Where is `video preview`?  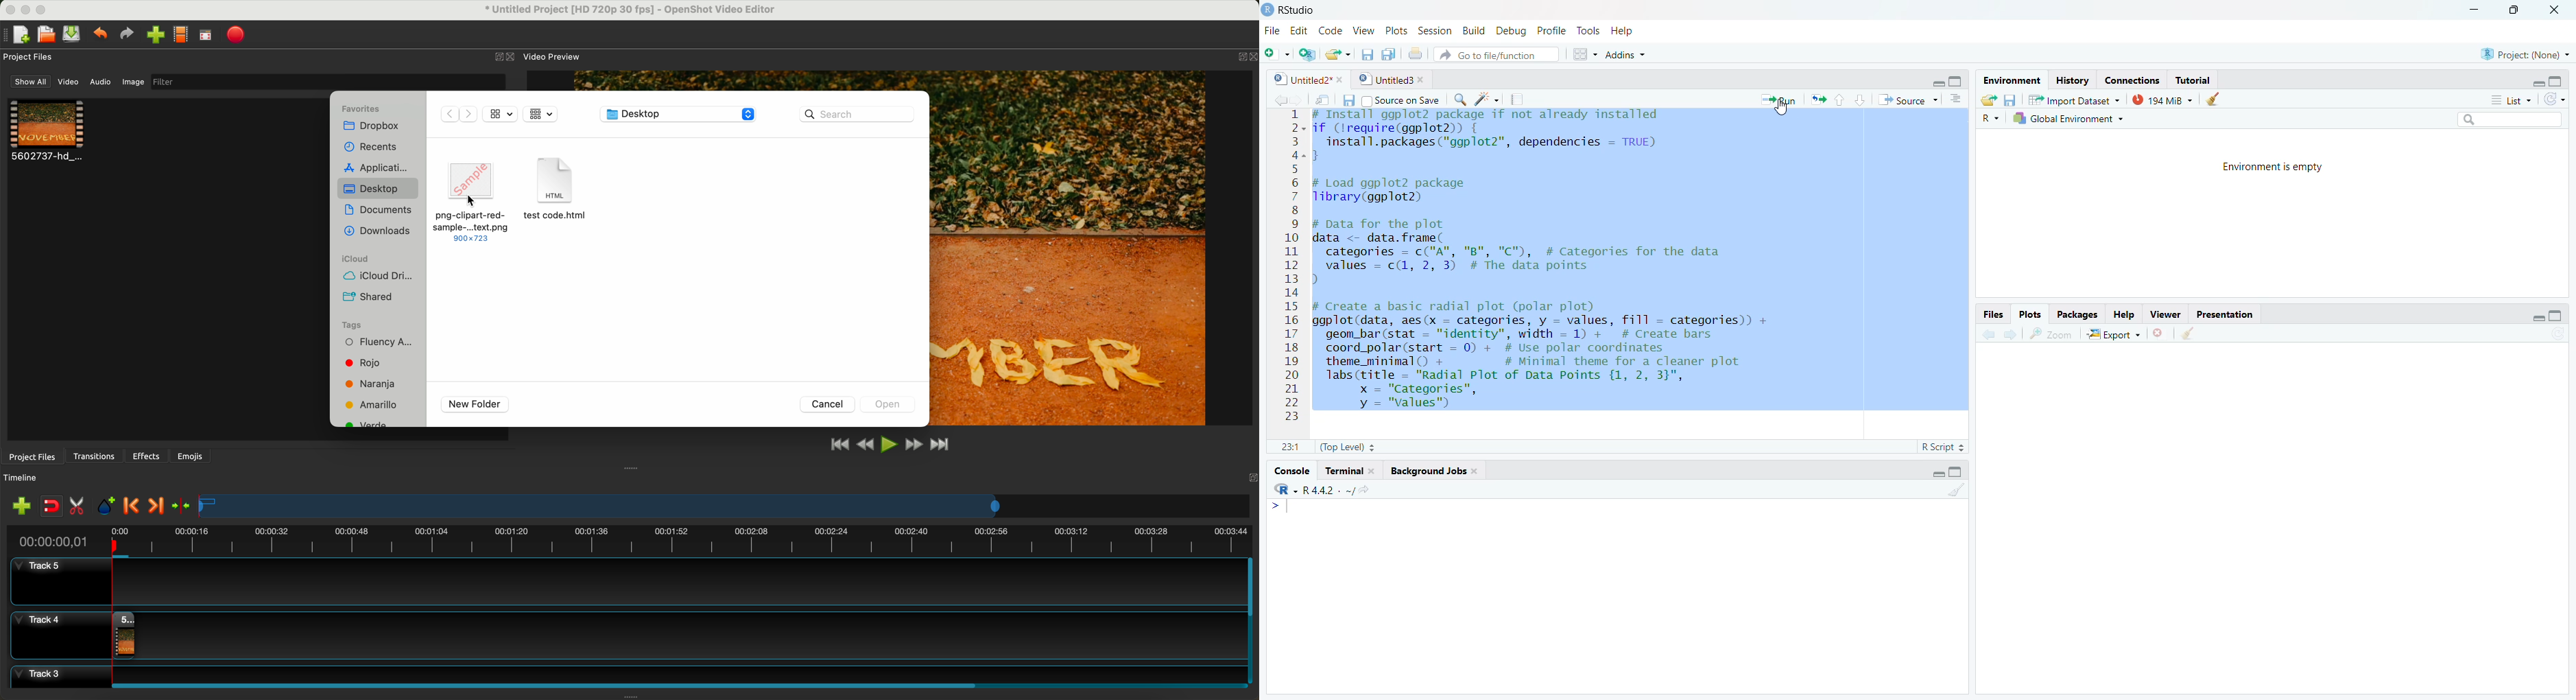 video preview is located at coordinates (551, 57).